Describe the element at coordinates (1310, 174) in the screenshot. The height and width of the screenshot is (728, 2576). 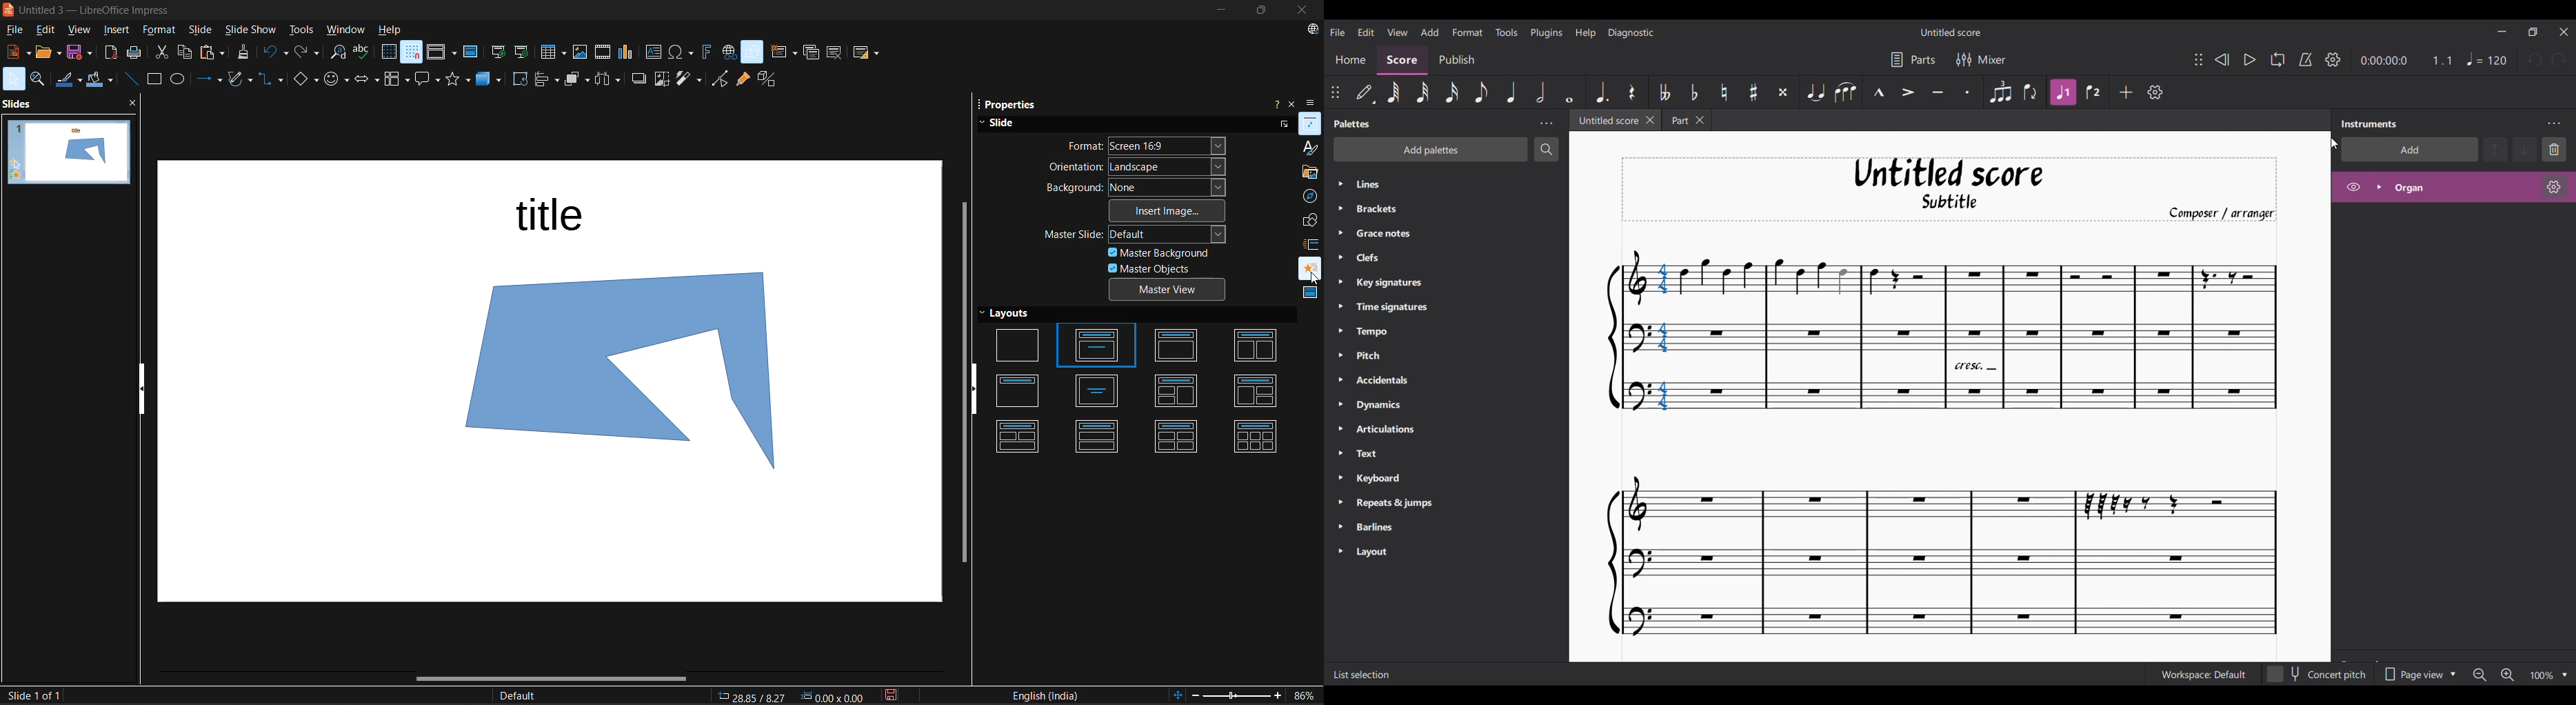
I see `gallery` at that location.